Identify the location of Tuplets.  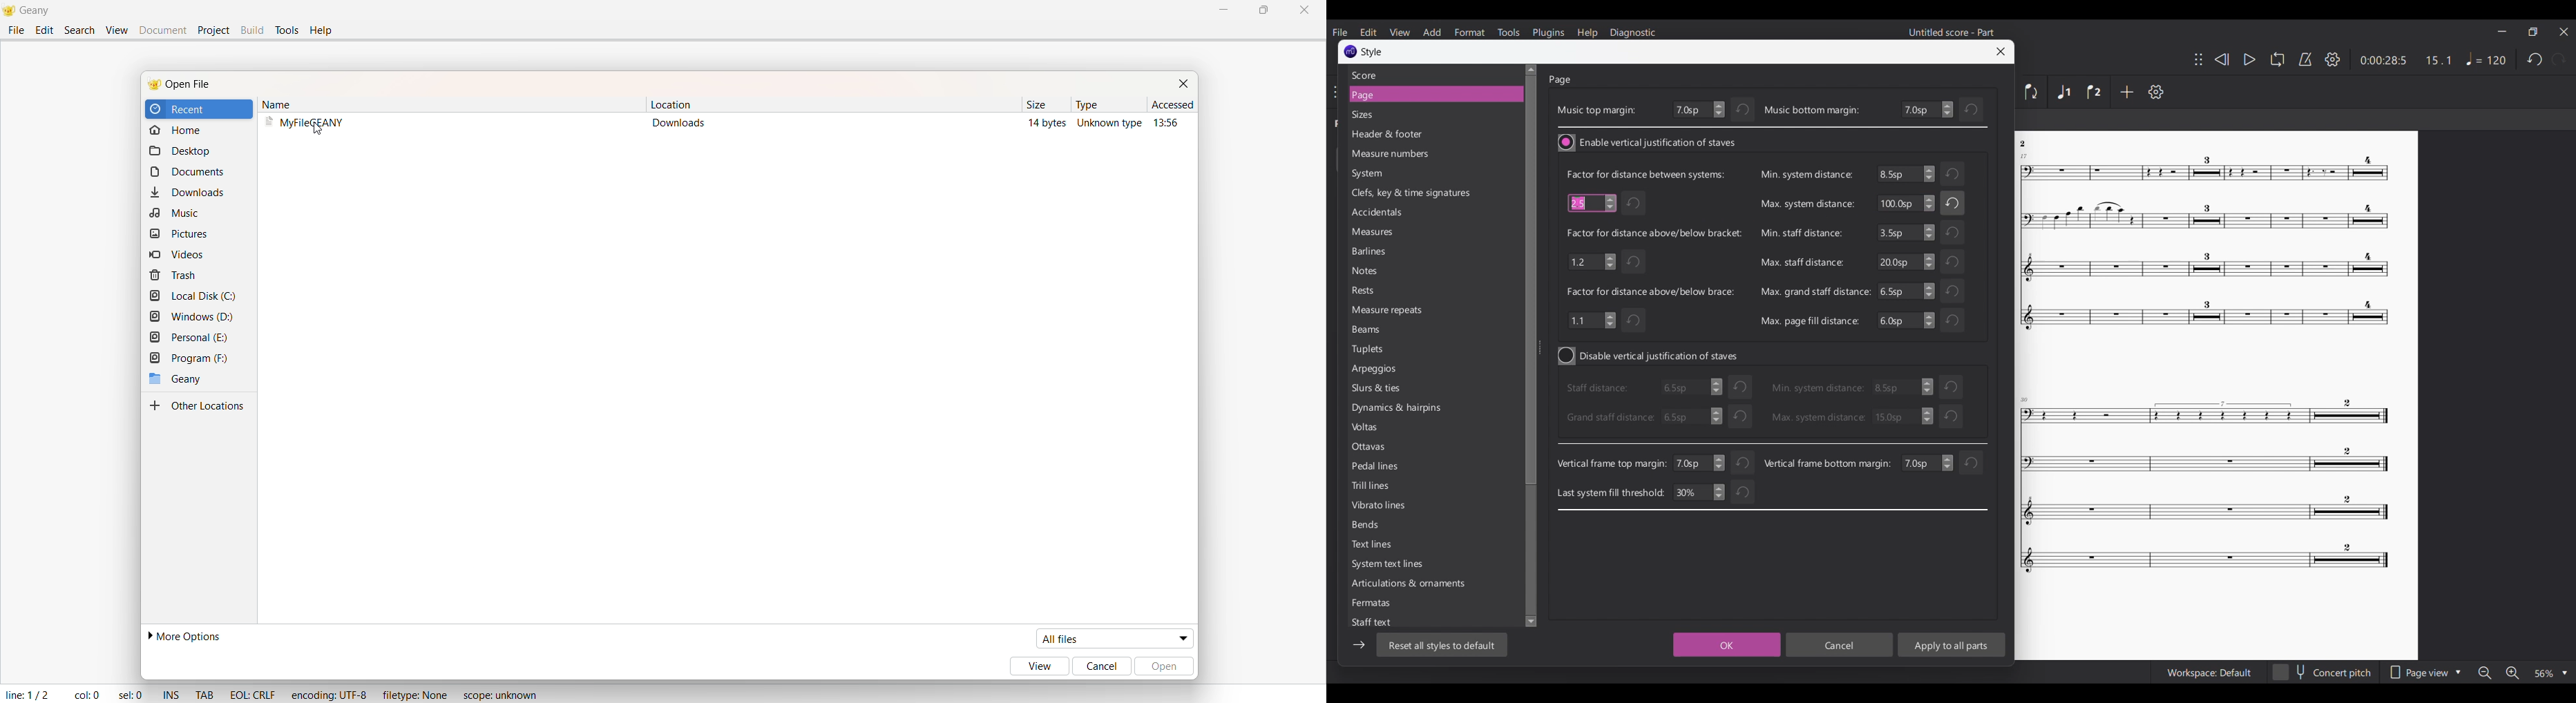
(1387, 349).